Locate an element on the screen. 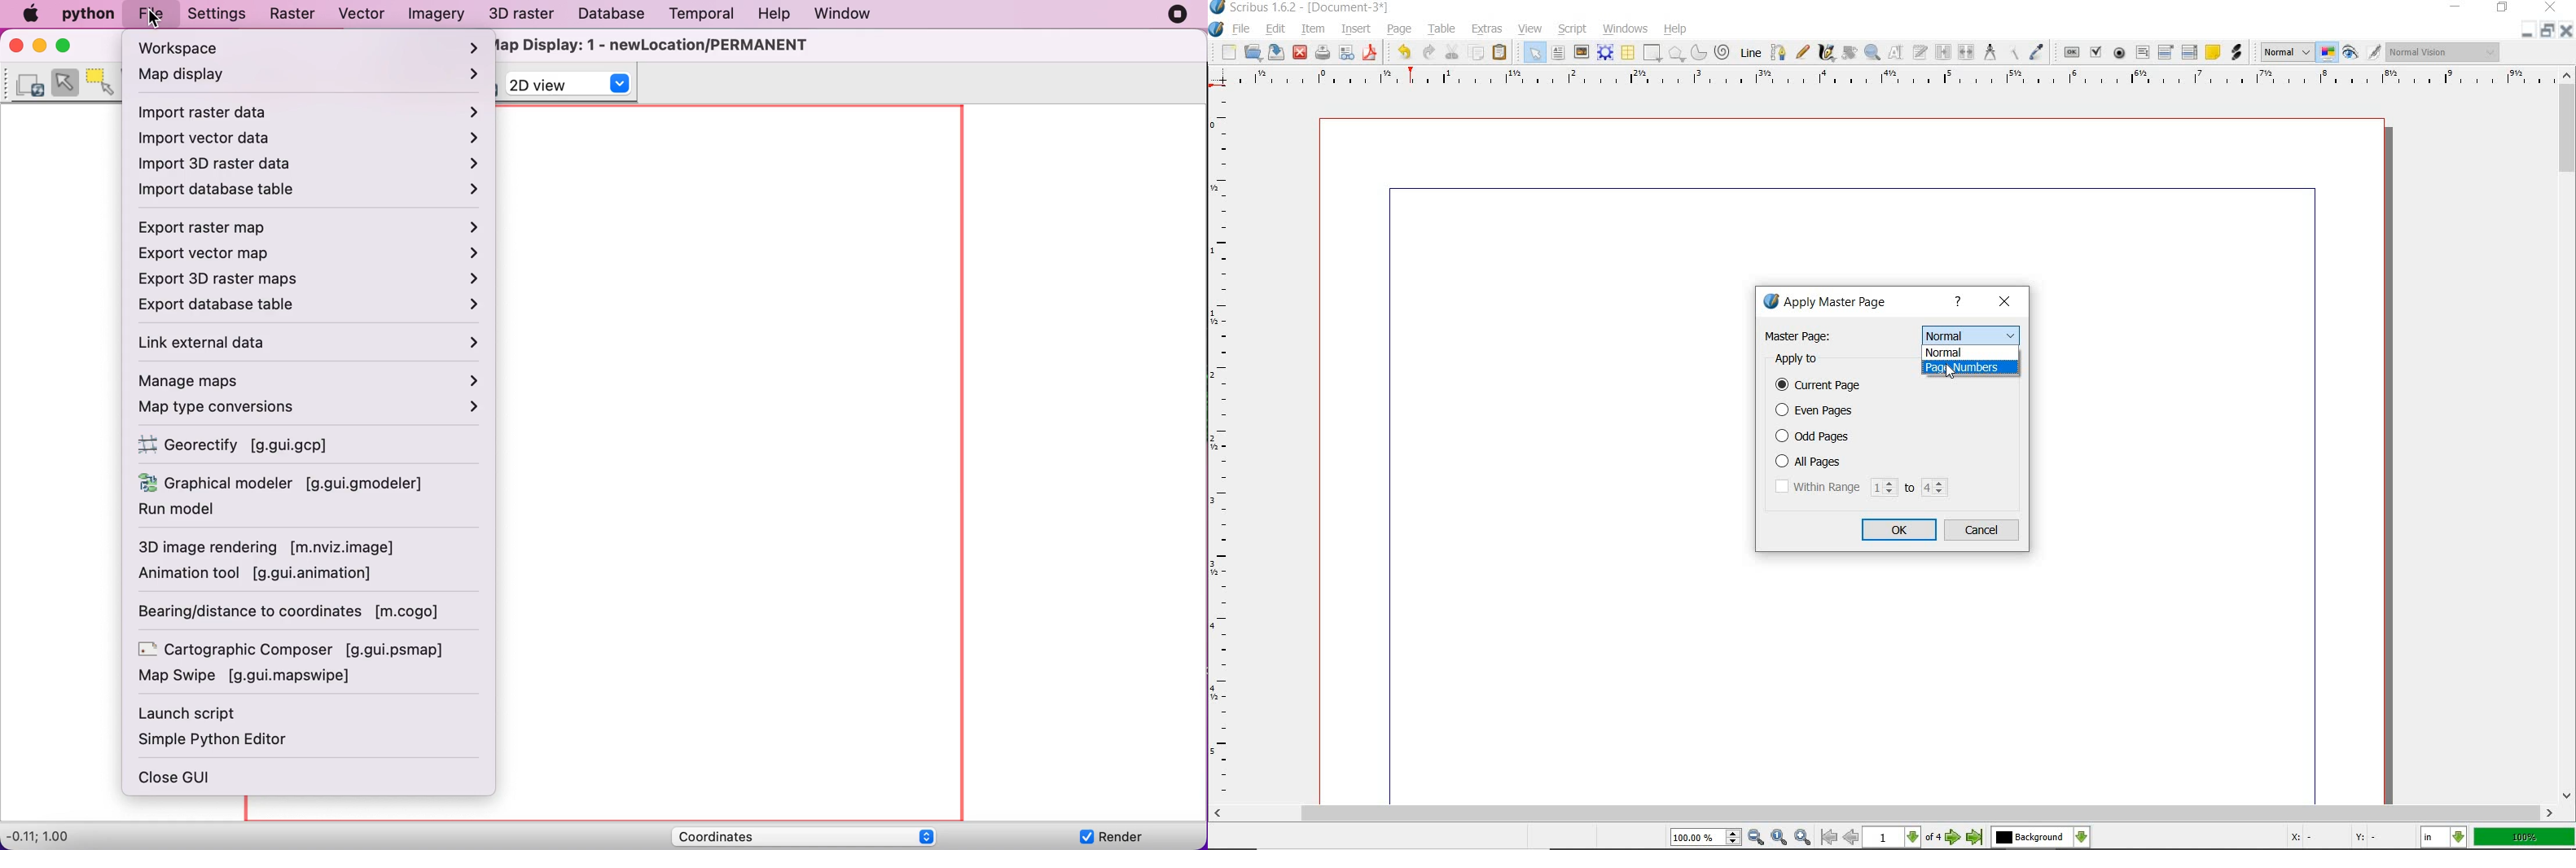 The height and width of the screenshot is (868, 2576). item is located at coordinates (1311, 29).